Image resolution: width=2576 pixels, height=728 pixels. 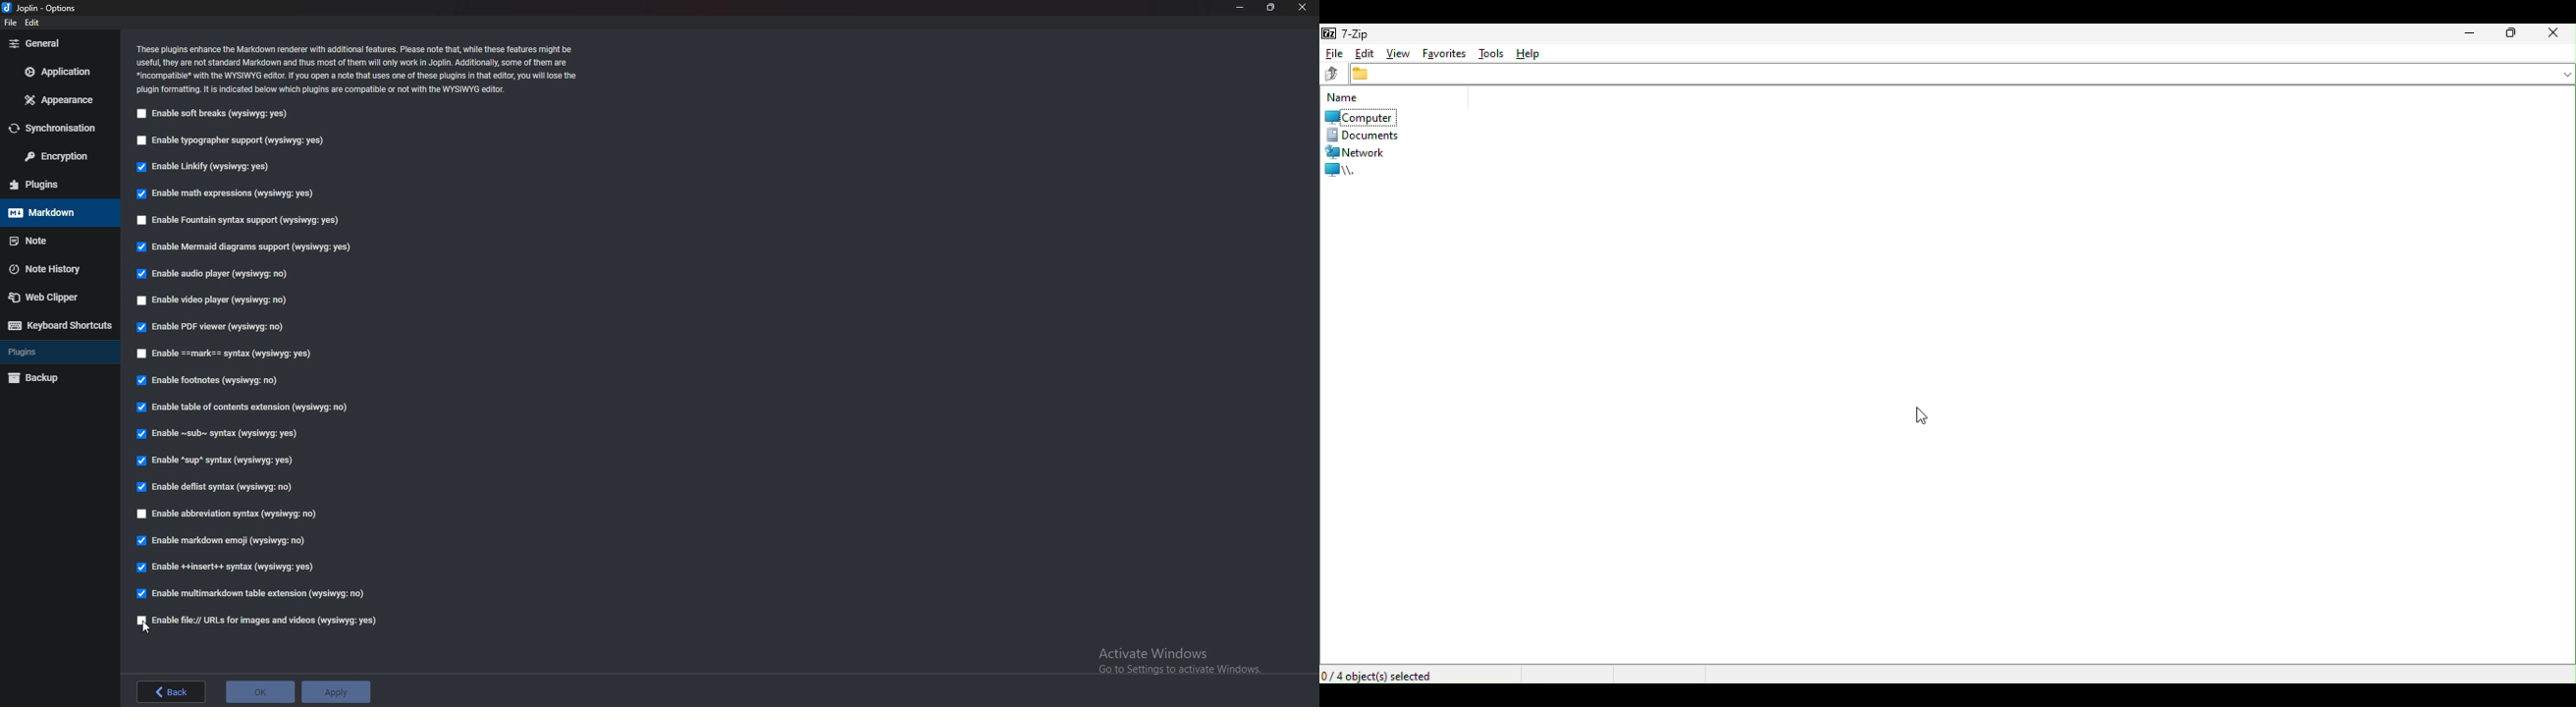 I want to click on Minimize, so click(x=1241, y=9).